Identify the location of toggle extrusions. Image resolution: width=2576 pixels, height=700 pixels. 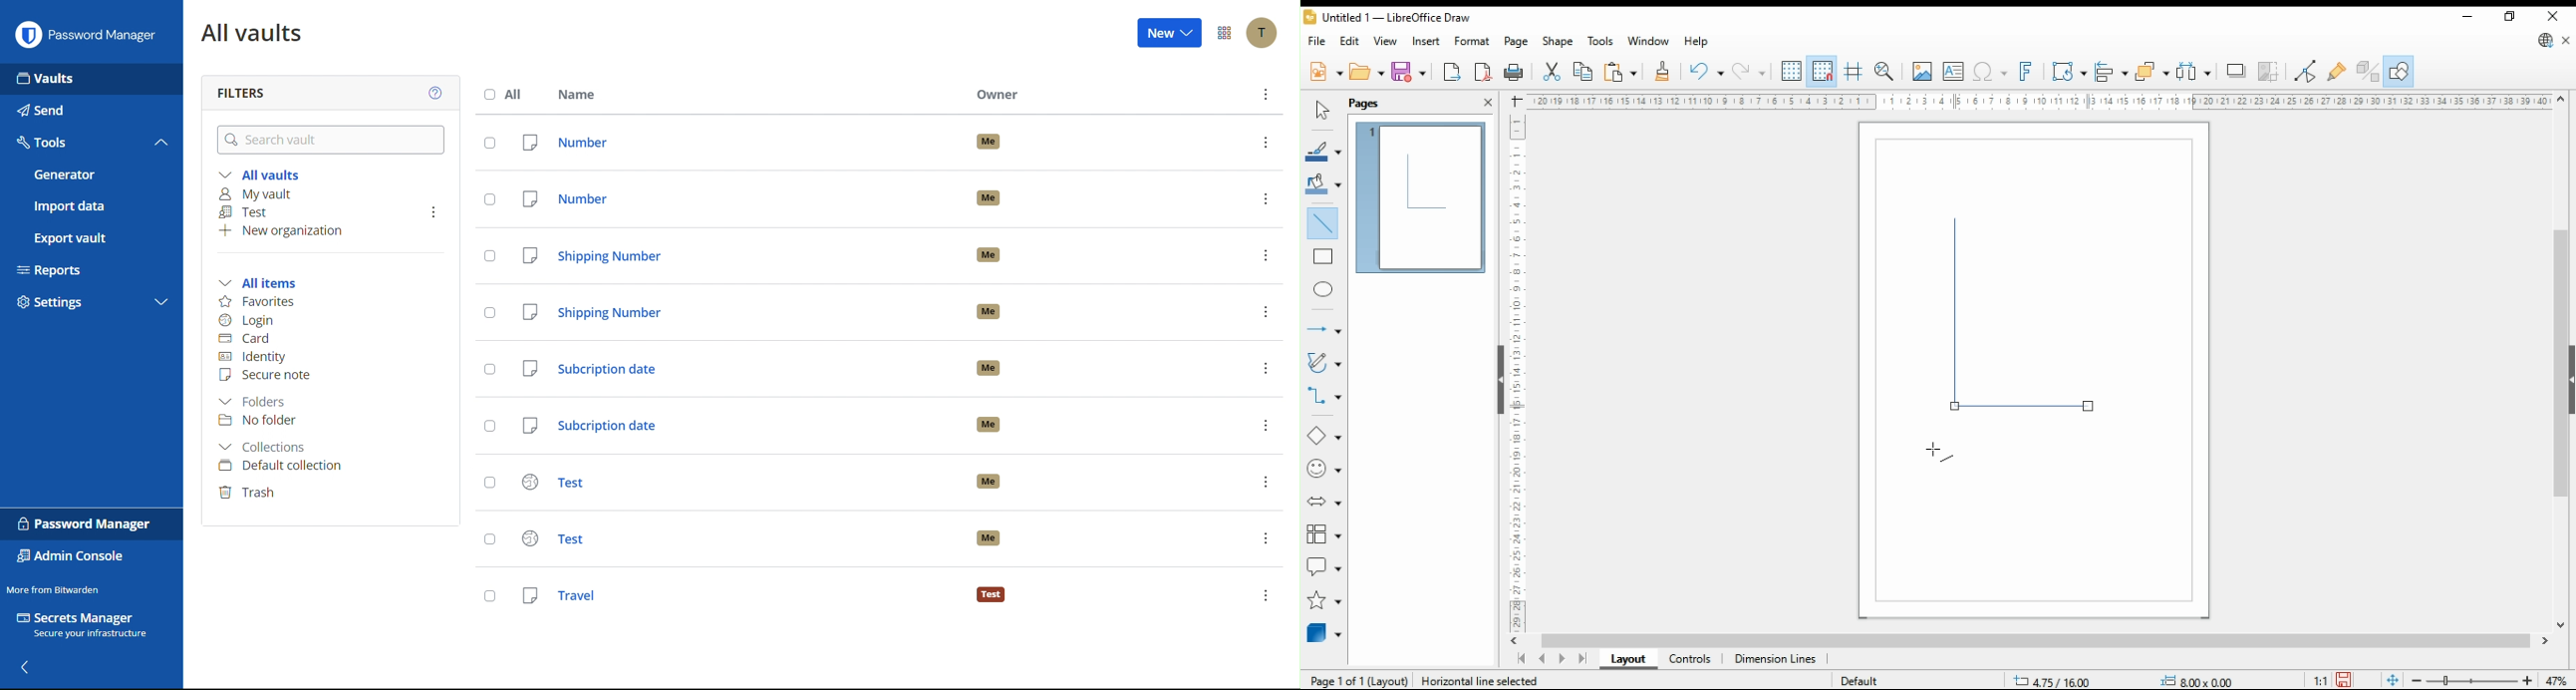
(2368, 72).